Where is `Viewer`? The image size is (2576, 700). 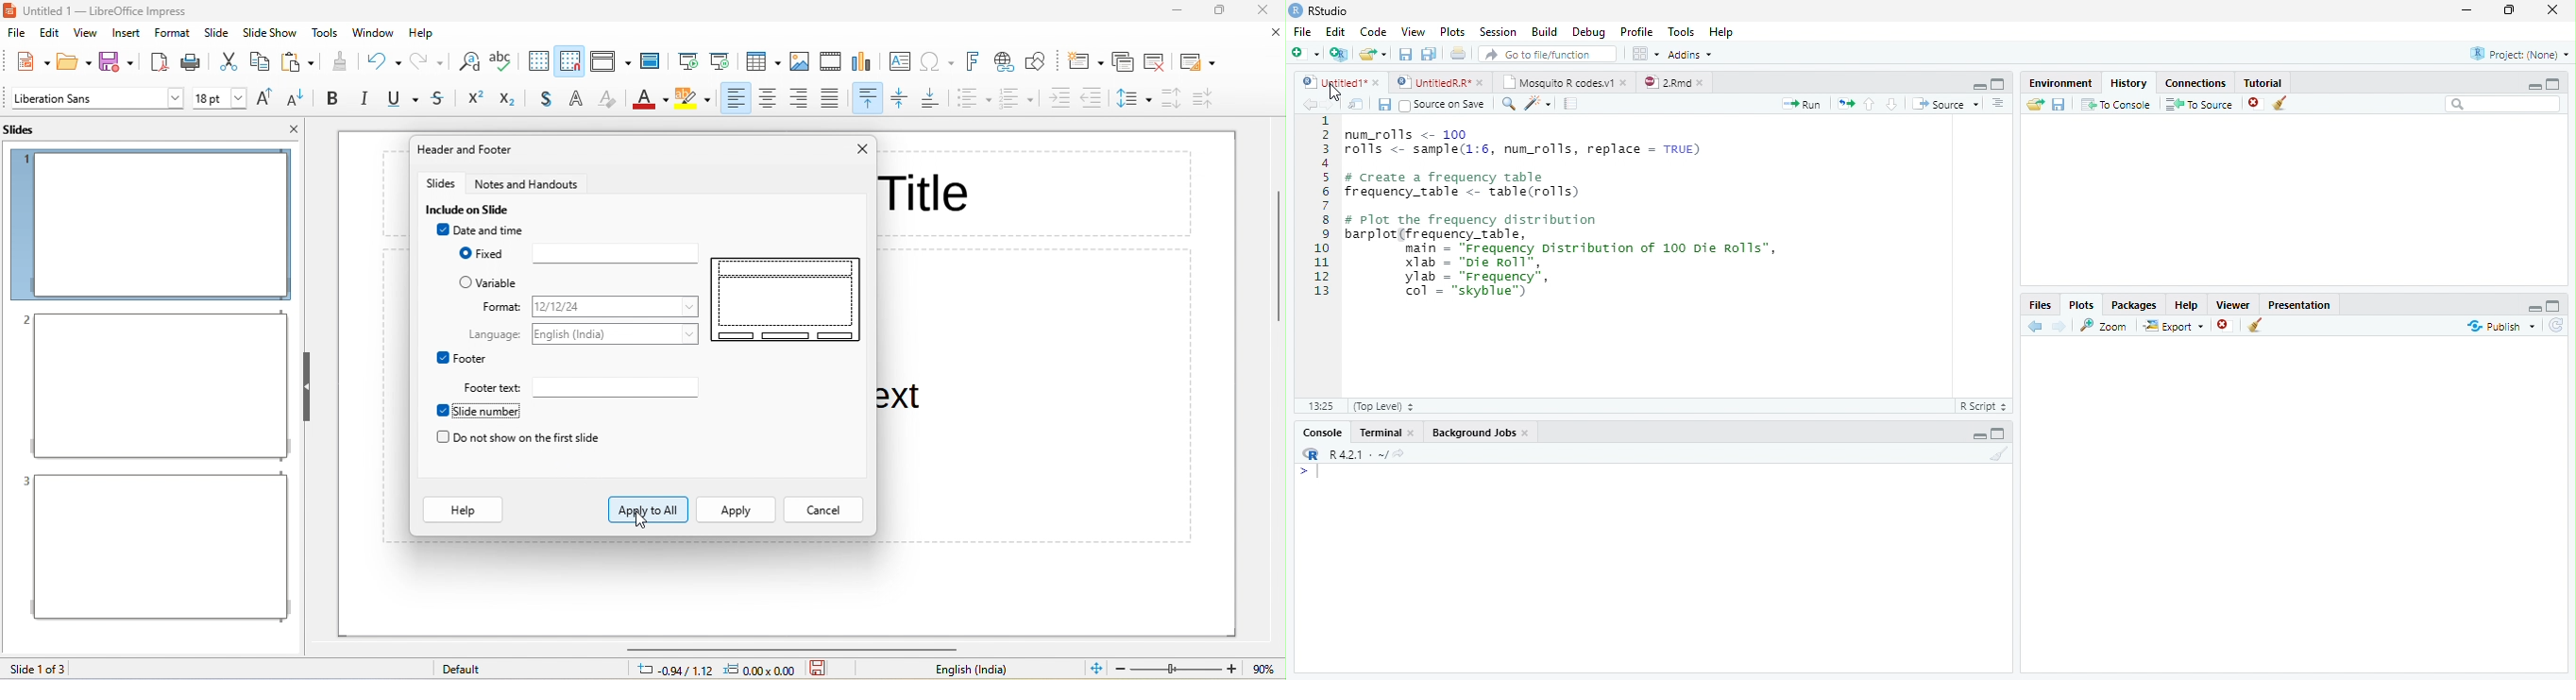
Viewer is located at coordinates (2232, 303).